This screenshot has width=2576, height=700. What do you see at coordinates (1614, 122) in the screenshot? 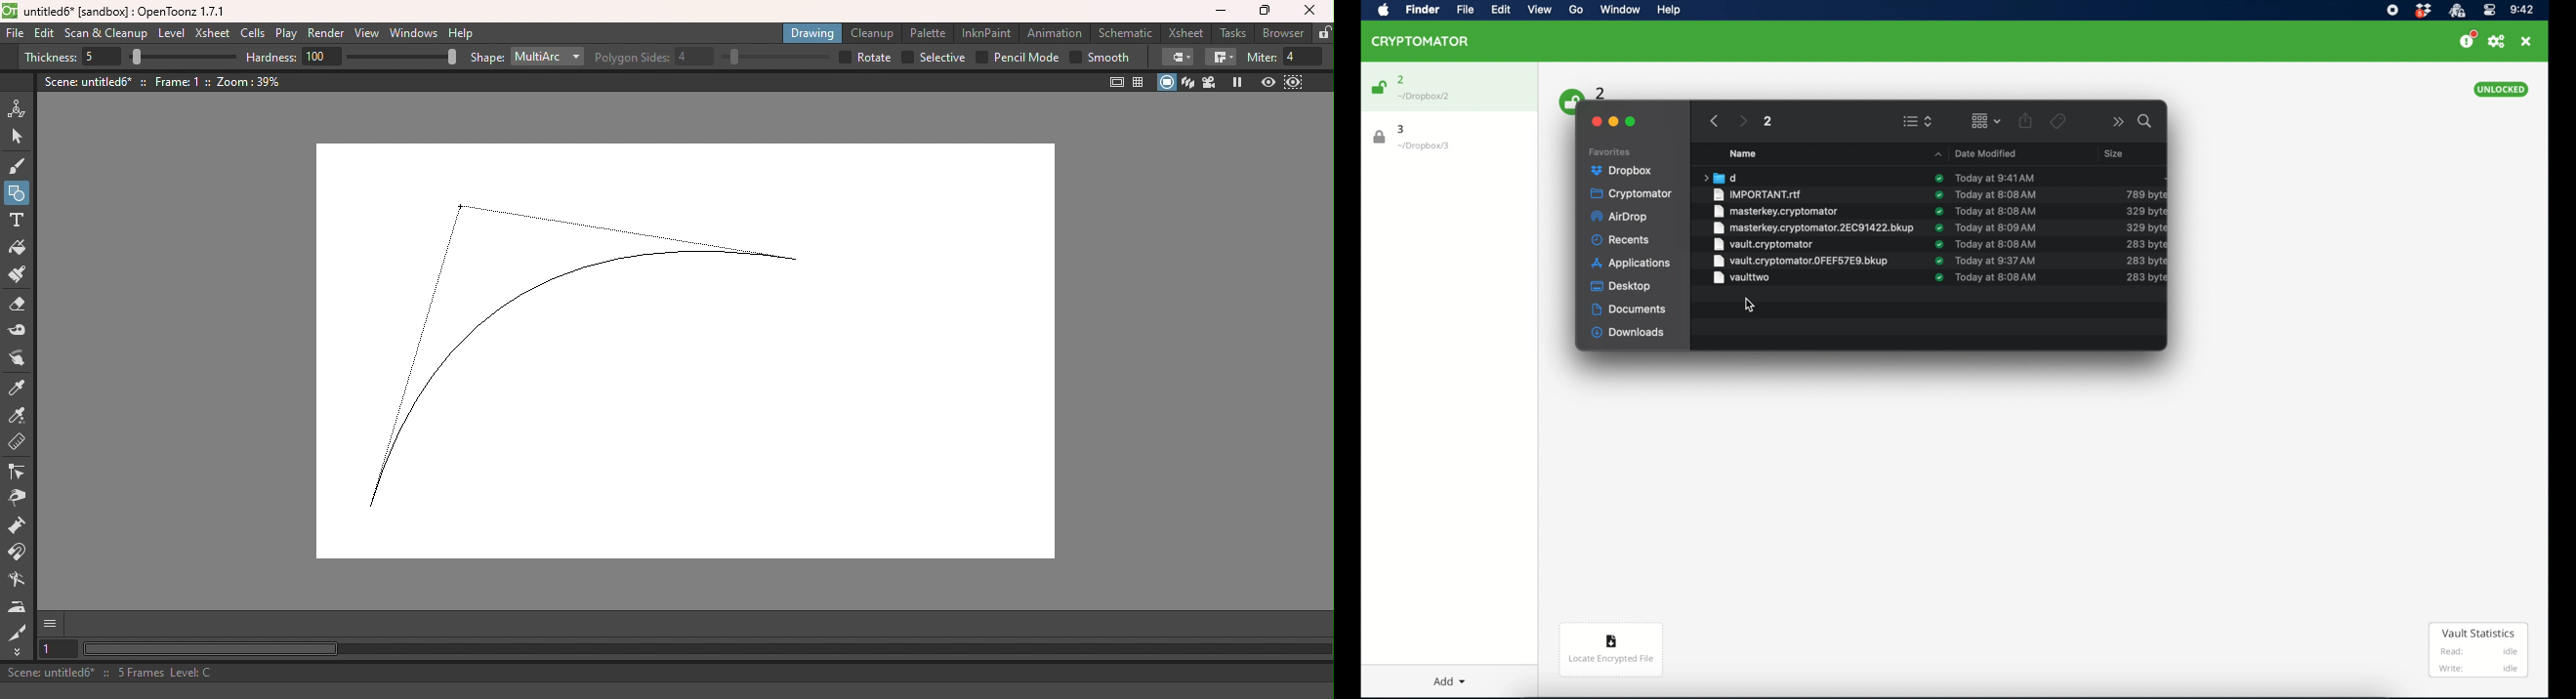
I see `minimize` at bounding box center [1614, 122].